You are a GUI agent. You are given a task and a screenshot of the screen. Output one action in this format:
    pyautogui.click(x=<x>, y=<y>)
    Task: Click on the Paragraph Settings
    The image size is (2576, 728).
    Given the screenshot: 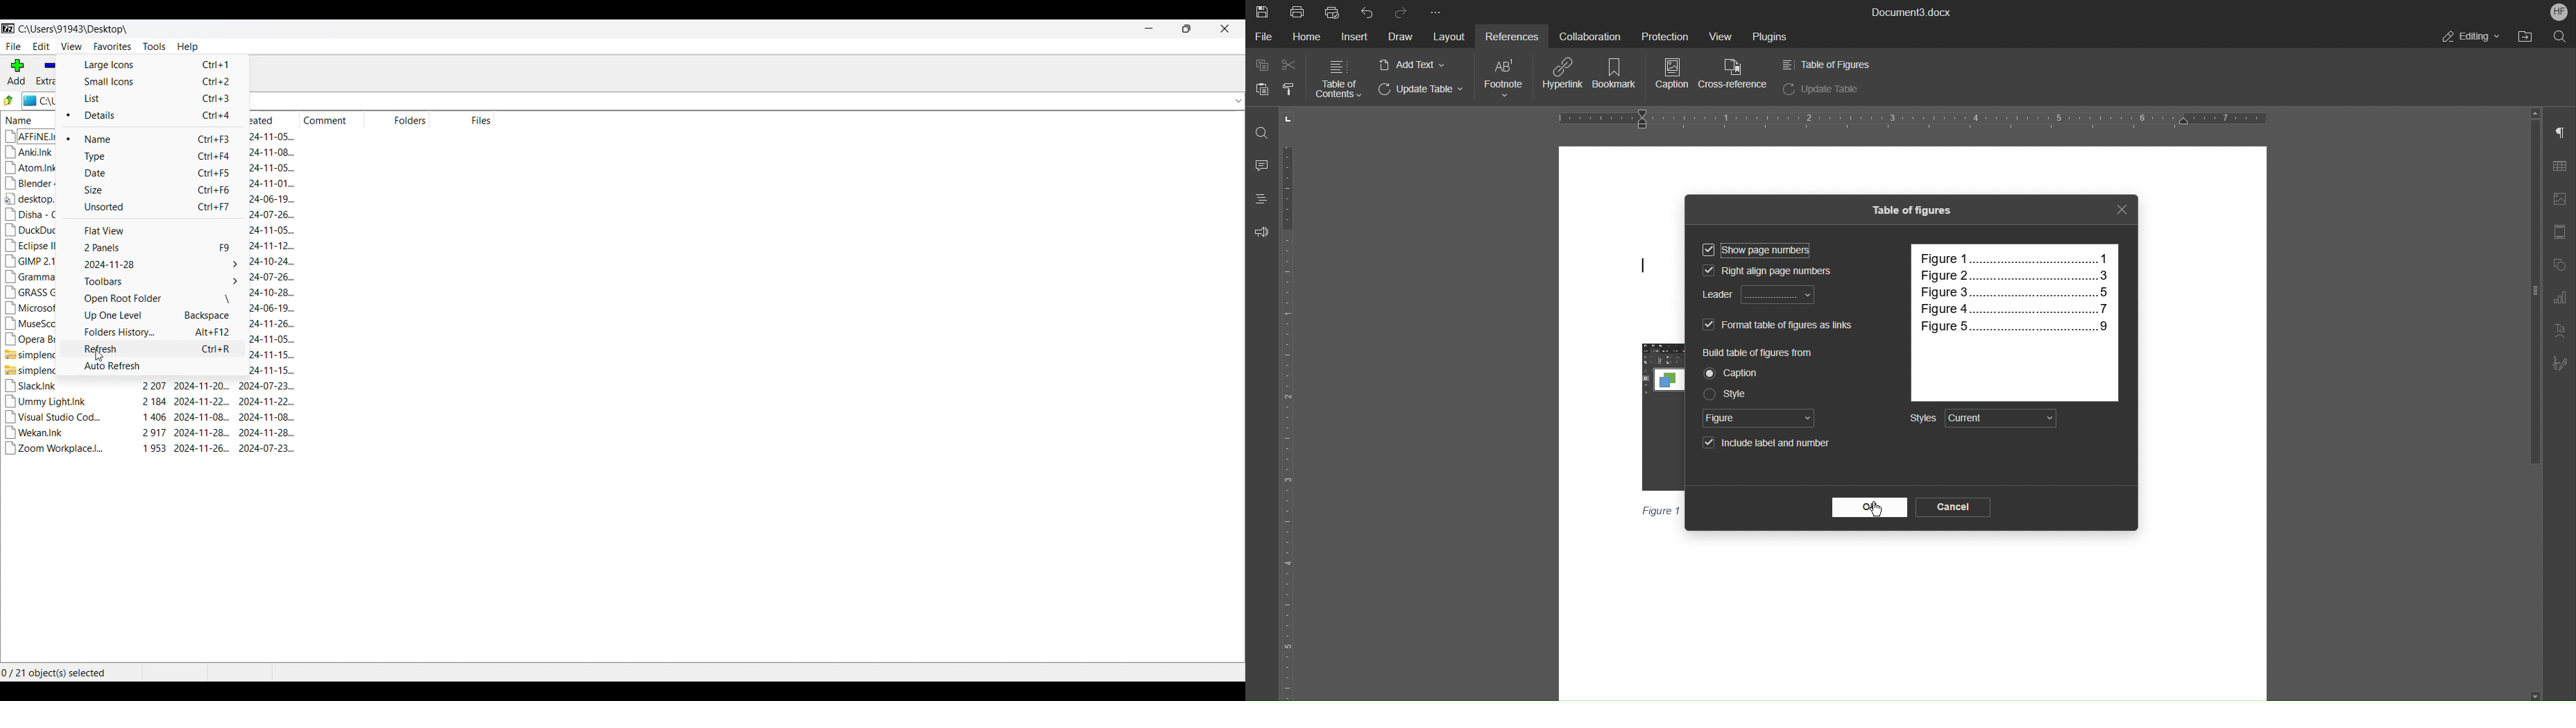 What is the action you would take?
    pyautogui.click(x=2560, y=135)
    